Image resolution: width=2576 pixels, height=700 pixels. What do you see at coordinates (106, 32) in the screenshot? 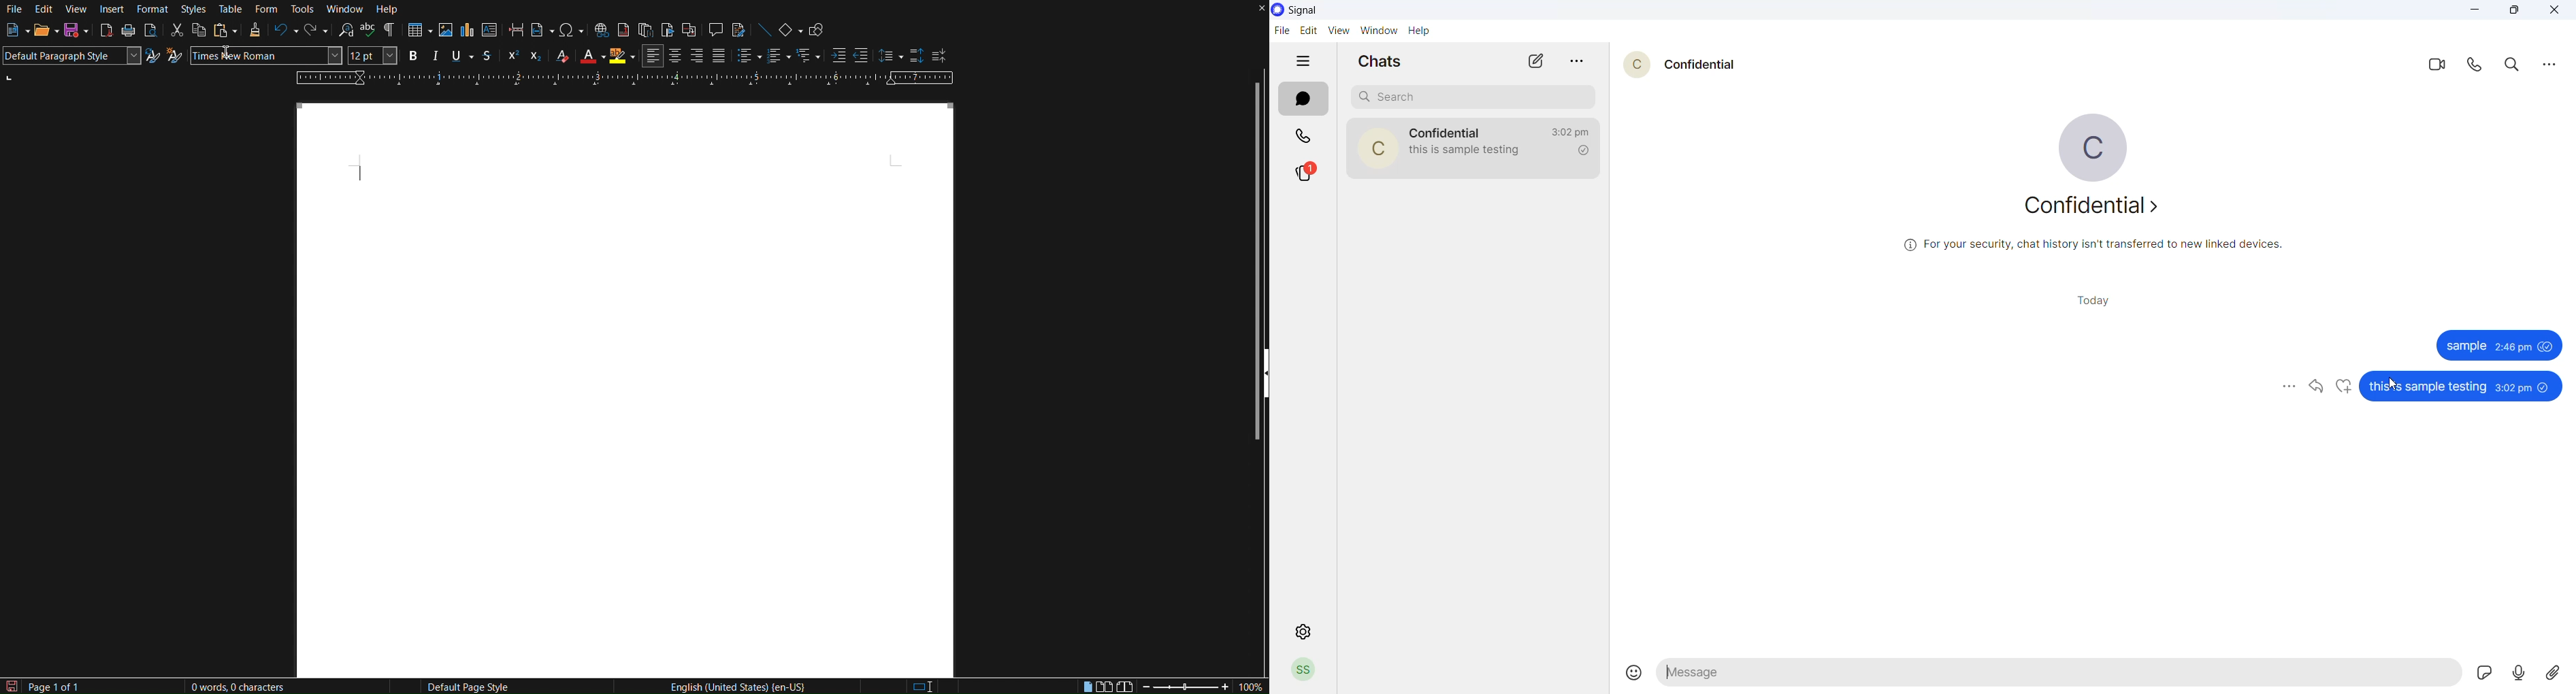
I see `Export directly as PDF` at bounding box center [106, 32].